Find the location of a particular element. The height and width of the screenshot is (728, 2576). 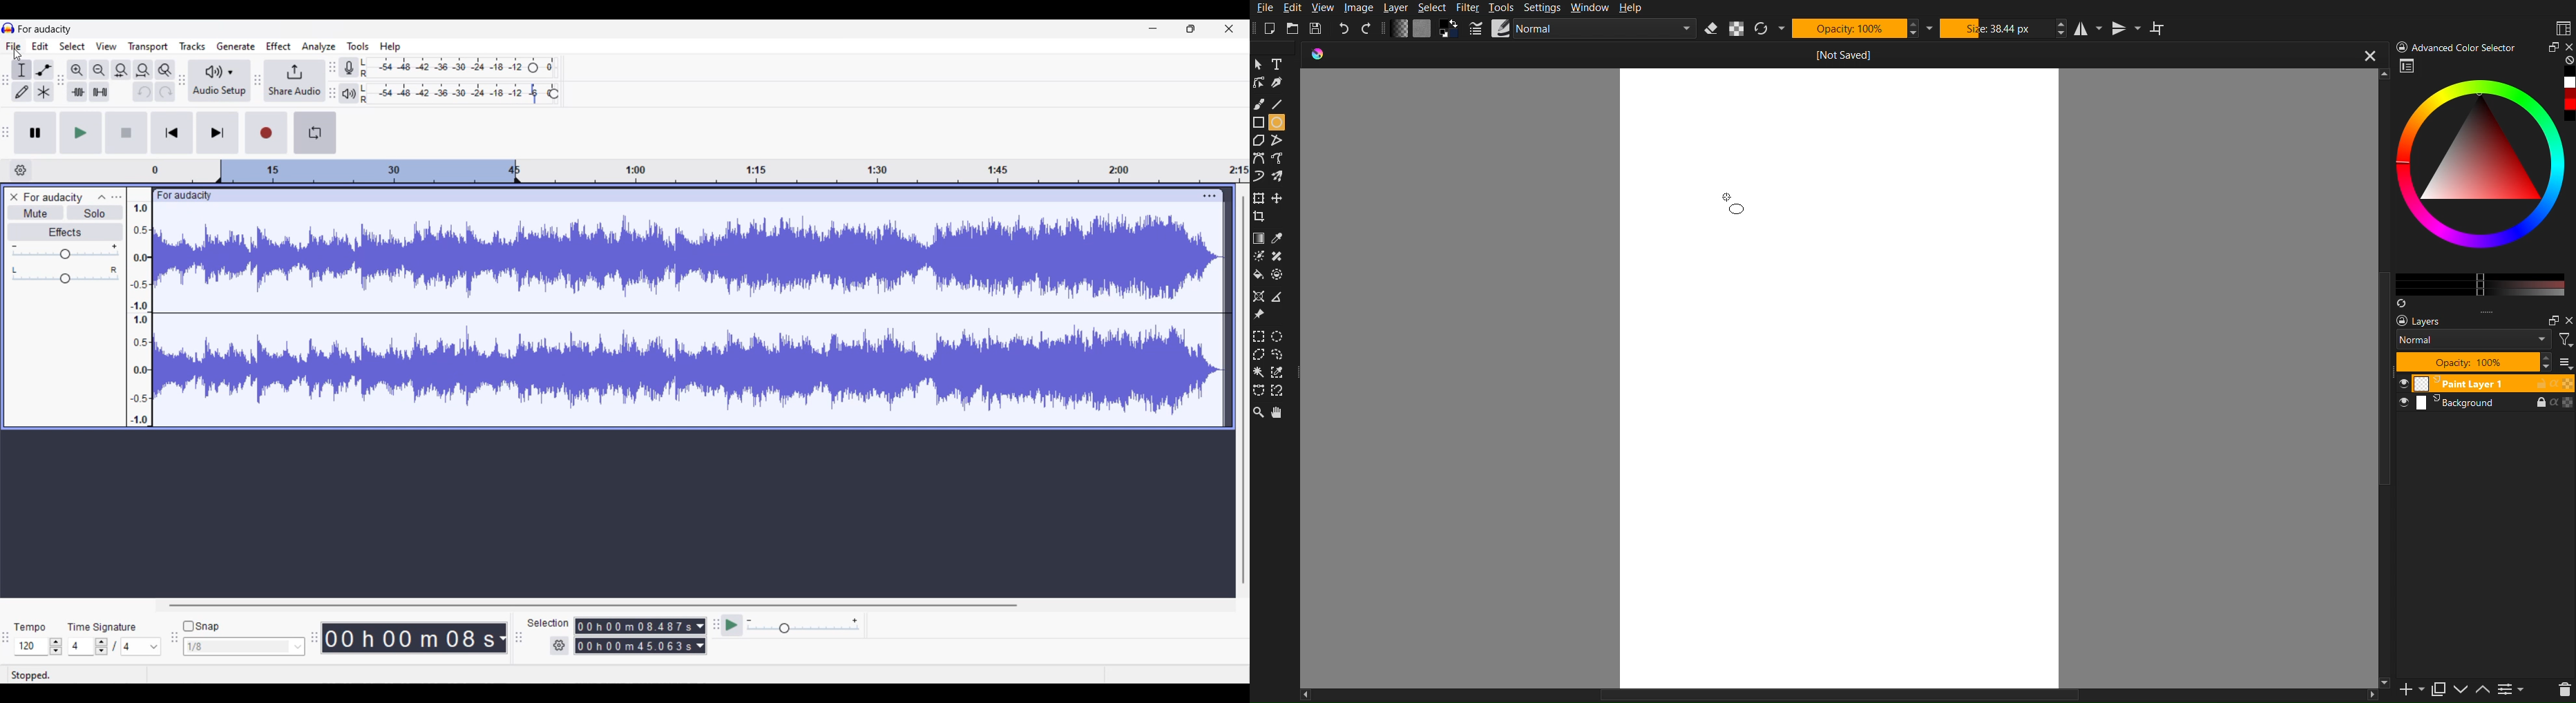

Syns is located at coordinates (2403, 302).